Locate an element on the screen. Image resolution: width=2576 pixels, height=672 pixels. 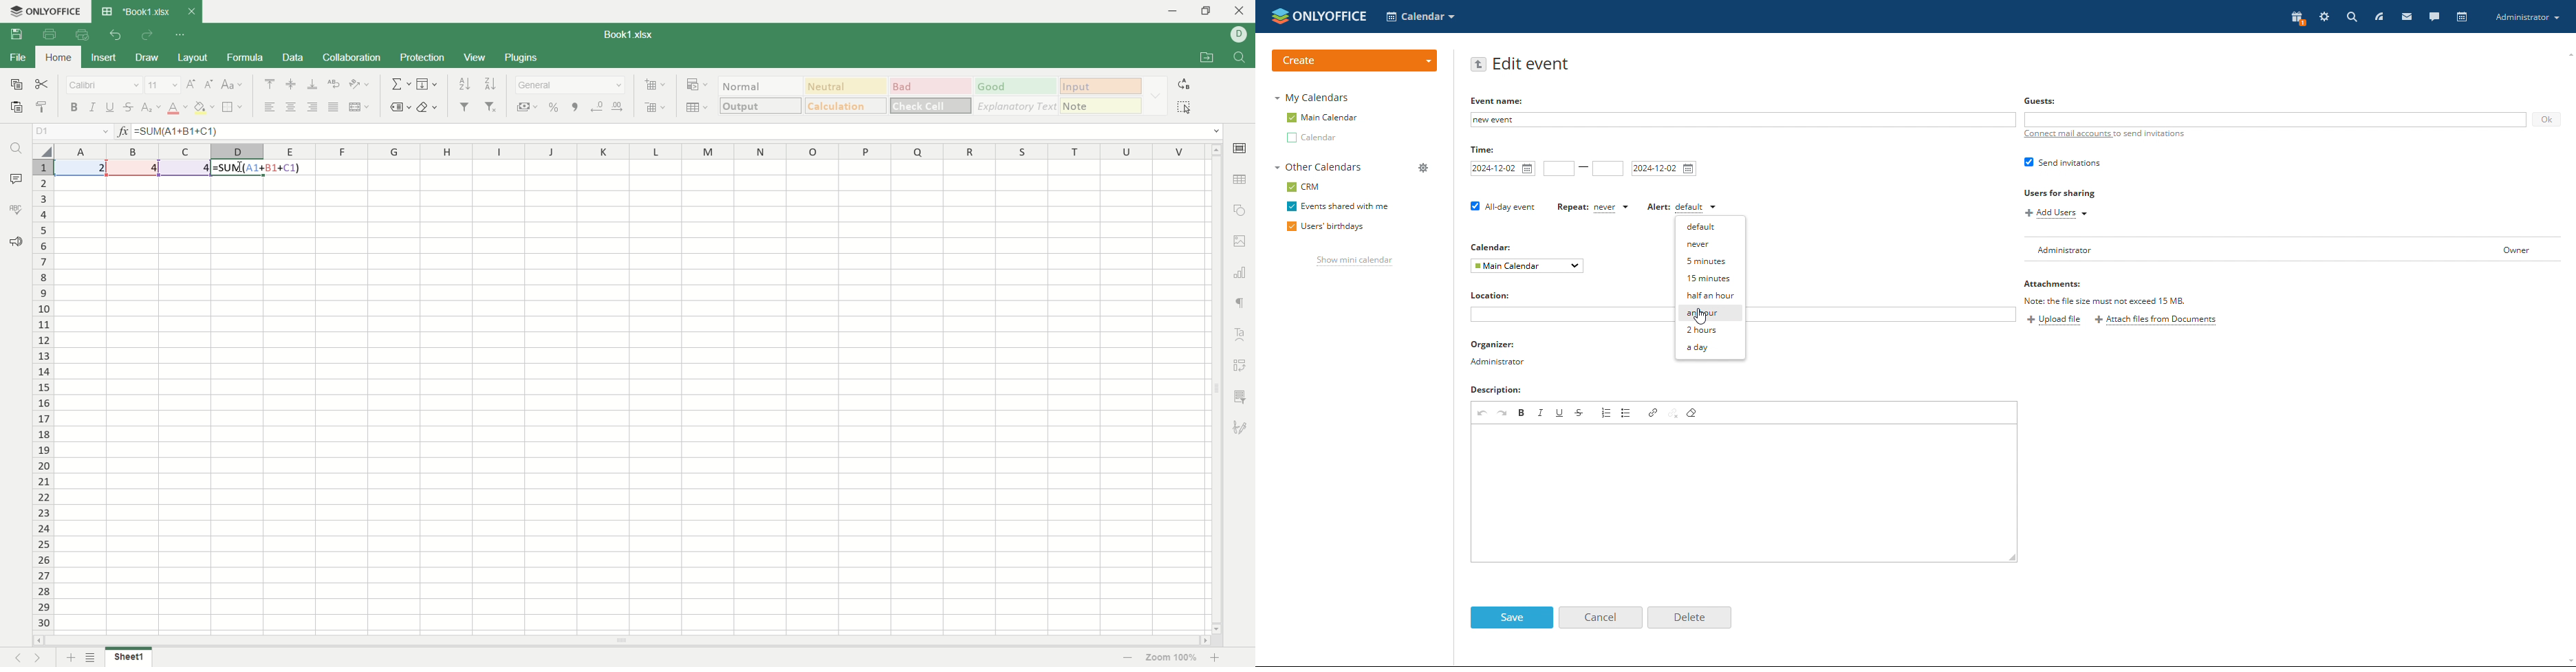
filter is located at coordinates (463, 108).